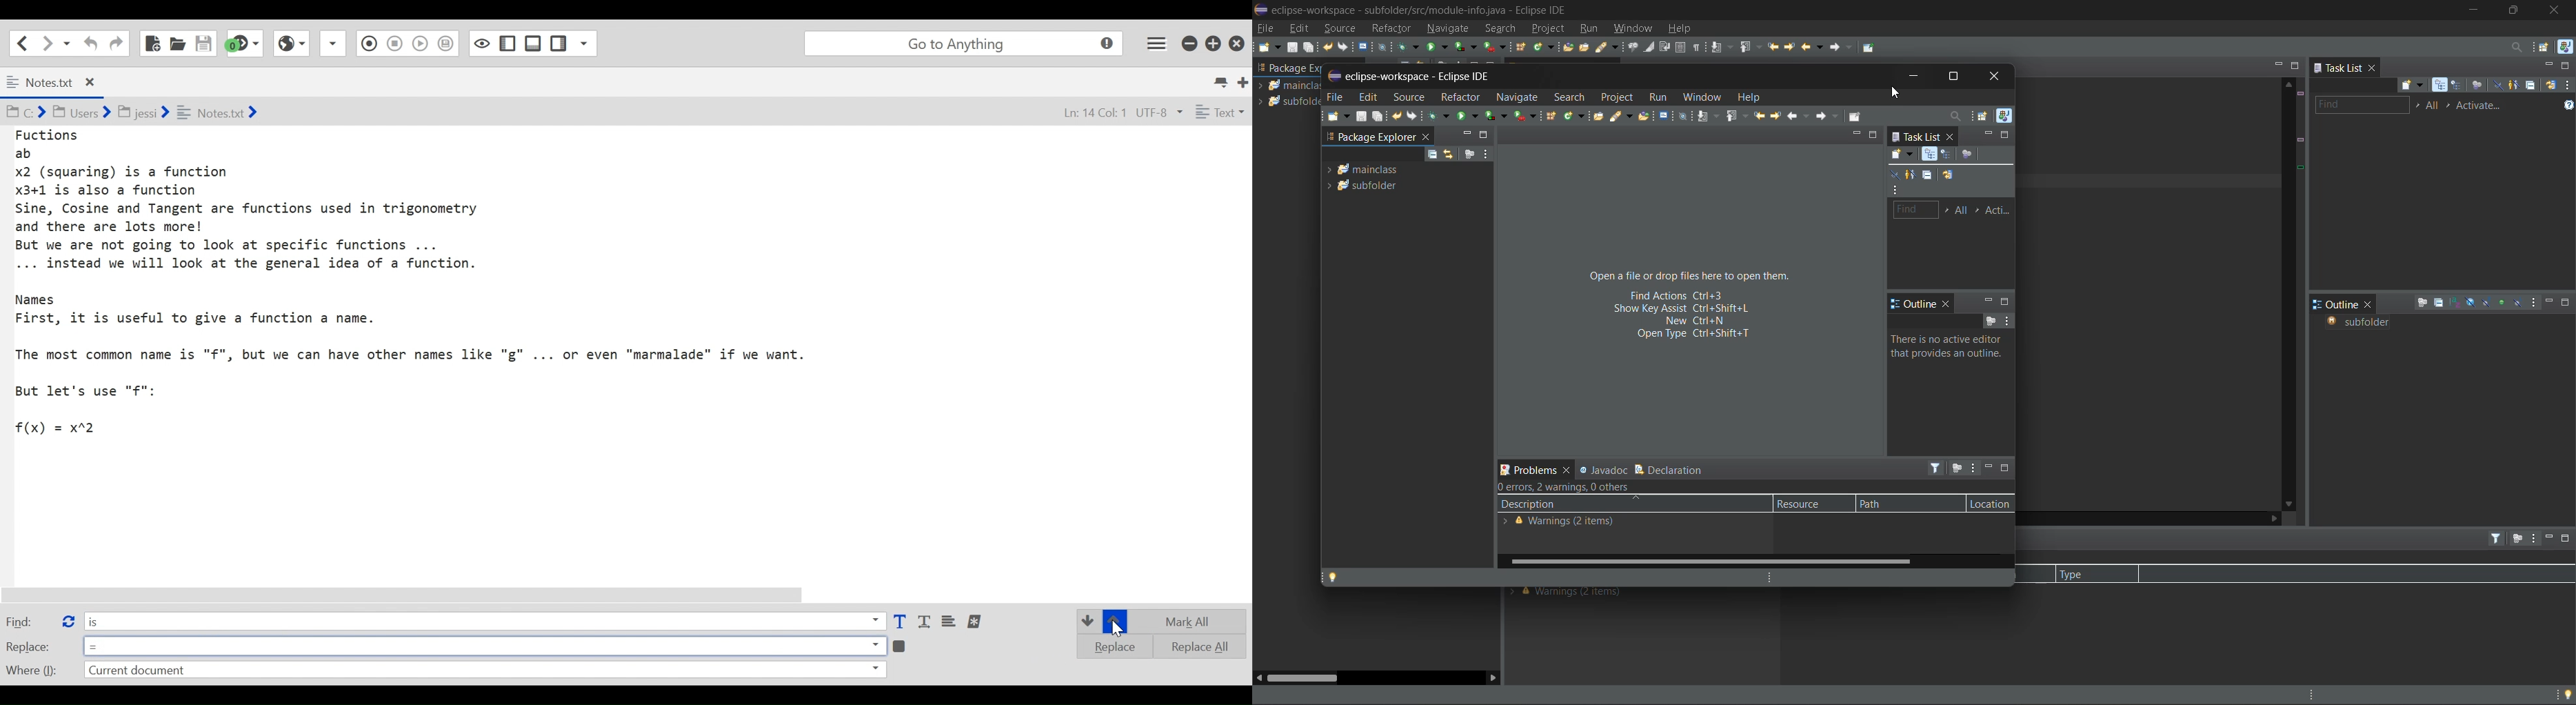  I want to click on source, so click(1338, 29).